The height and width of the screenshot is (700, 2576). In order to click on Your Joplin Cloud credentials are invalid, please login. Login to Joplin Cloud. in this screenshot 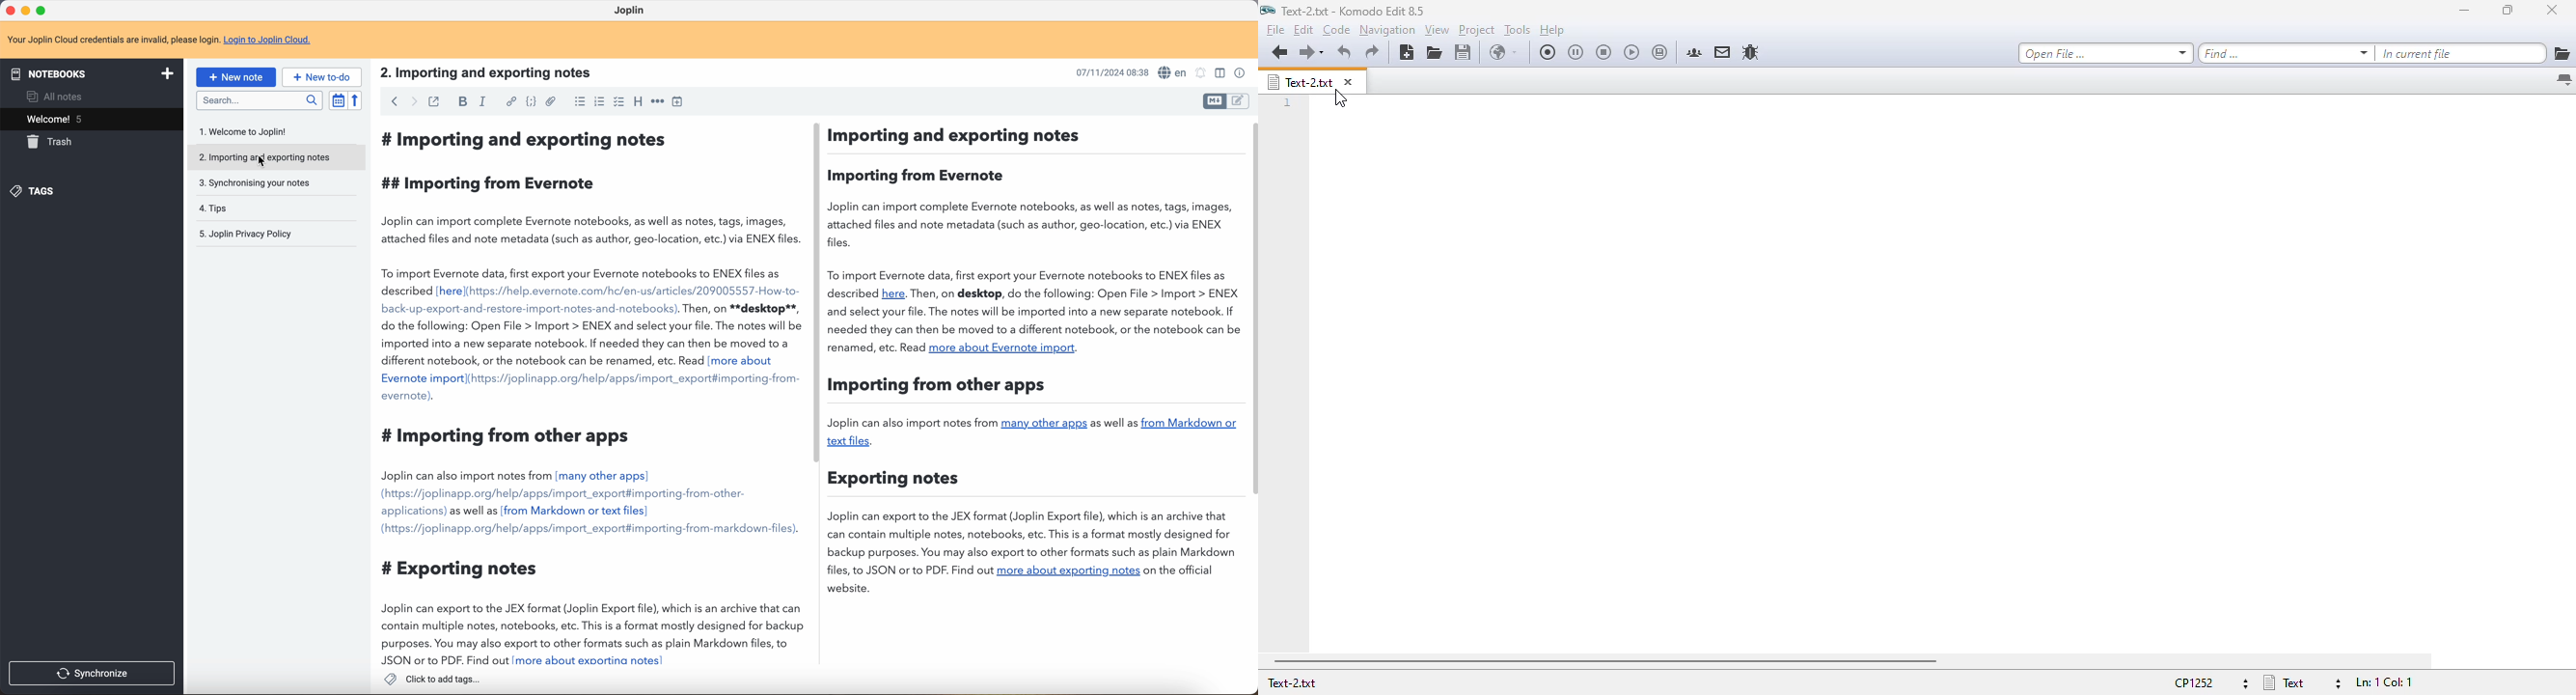, I will do `click(167, 40)`.